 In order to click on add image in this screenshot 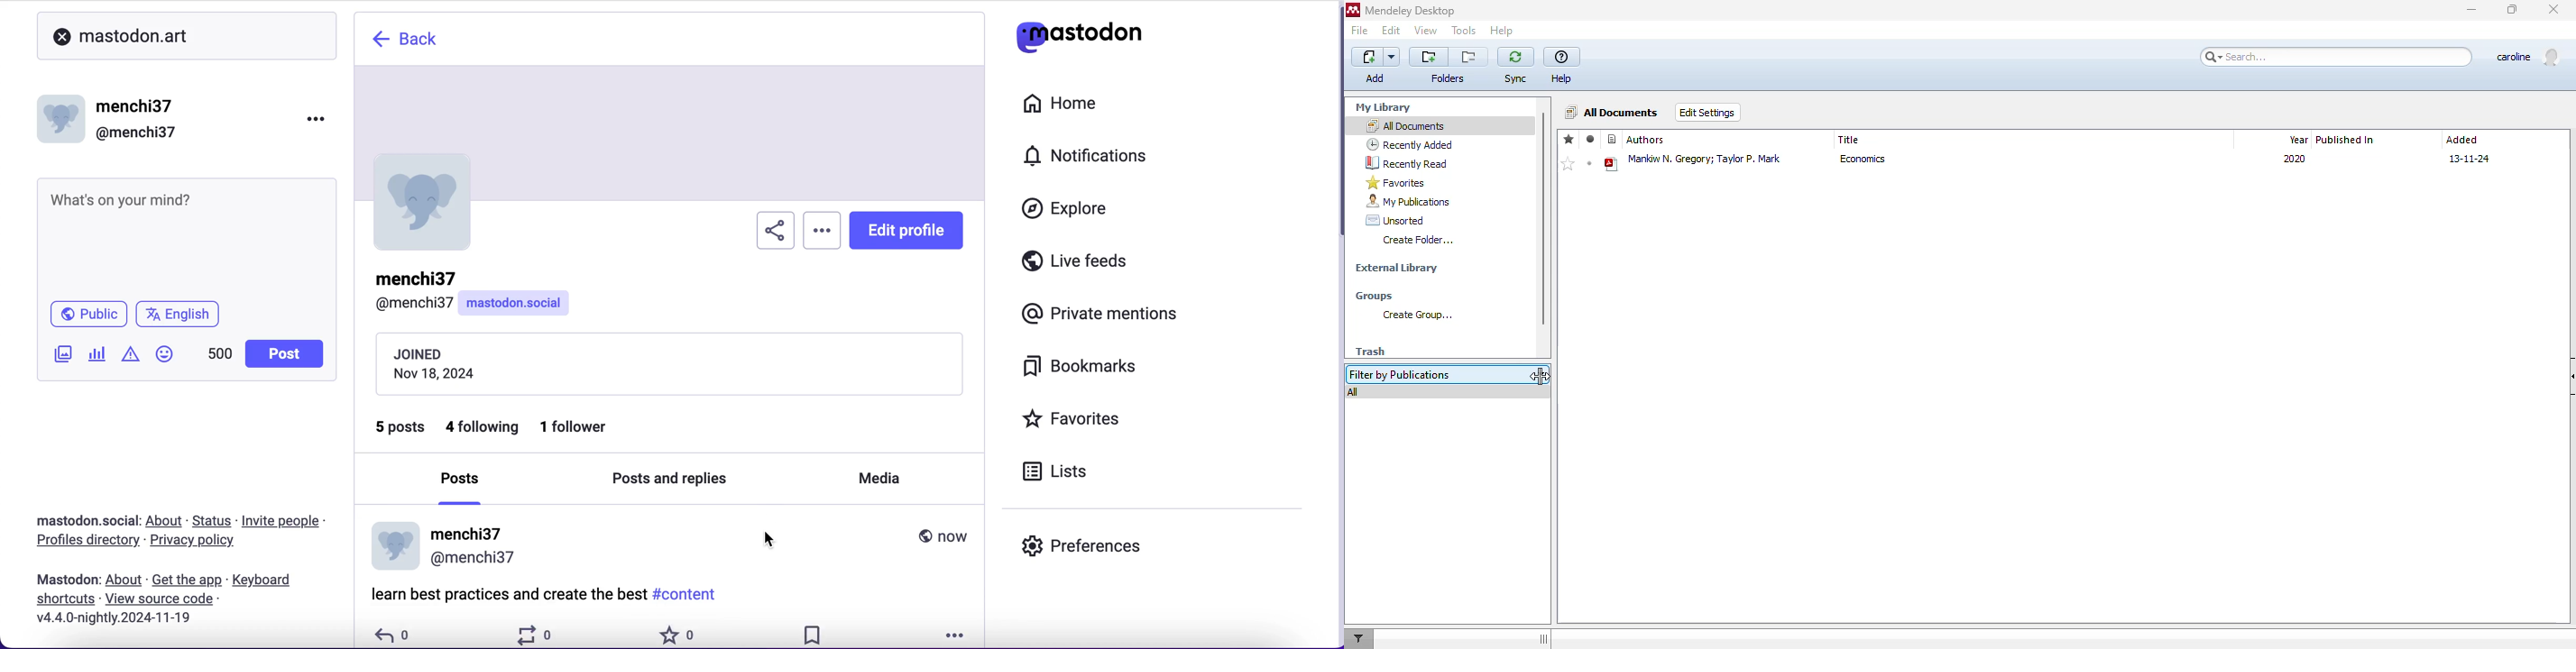, I will do `click(61, 356)`.